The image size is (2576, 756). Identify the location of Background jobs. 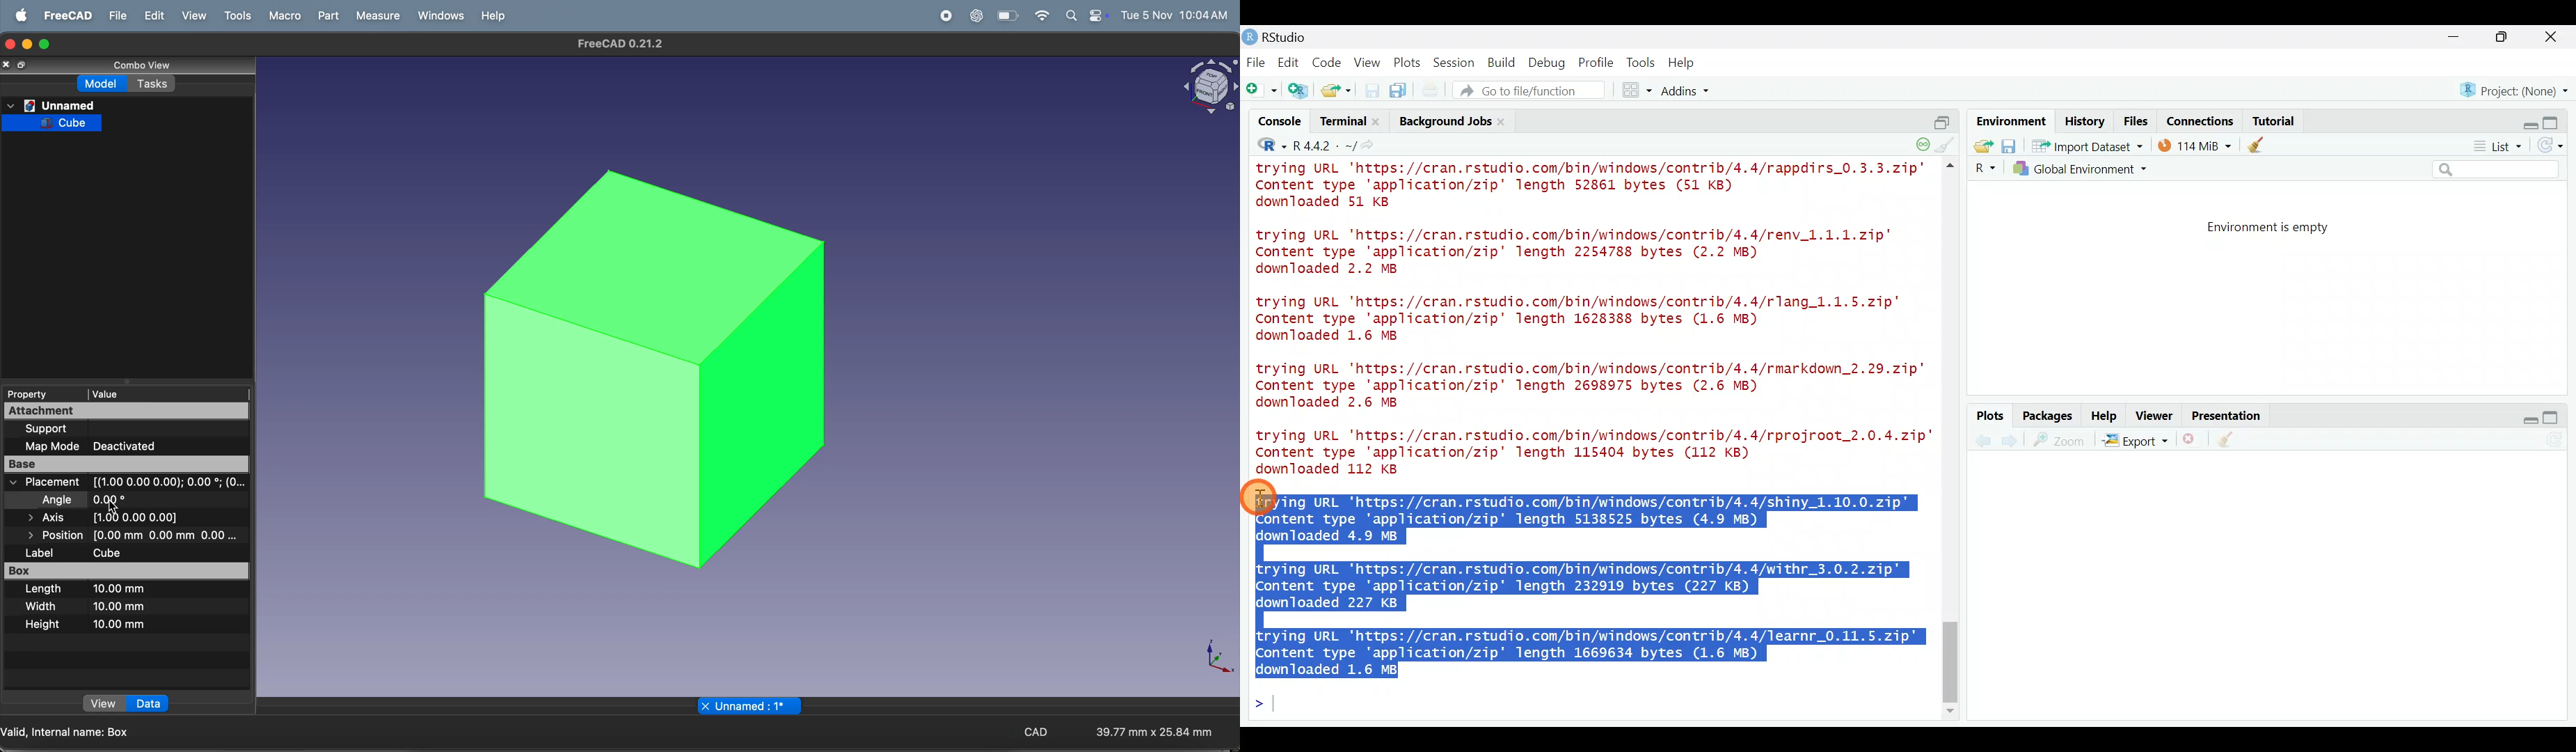
(1443, 121).